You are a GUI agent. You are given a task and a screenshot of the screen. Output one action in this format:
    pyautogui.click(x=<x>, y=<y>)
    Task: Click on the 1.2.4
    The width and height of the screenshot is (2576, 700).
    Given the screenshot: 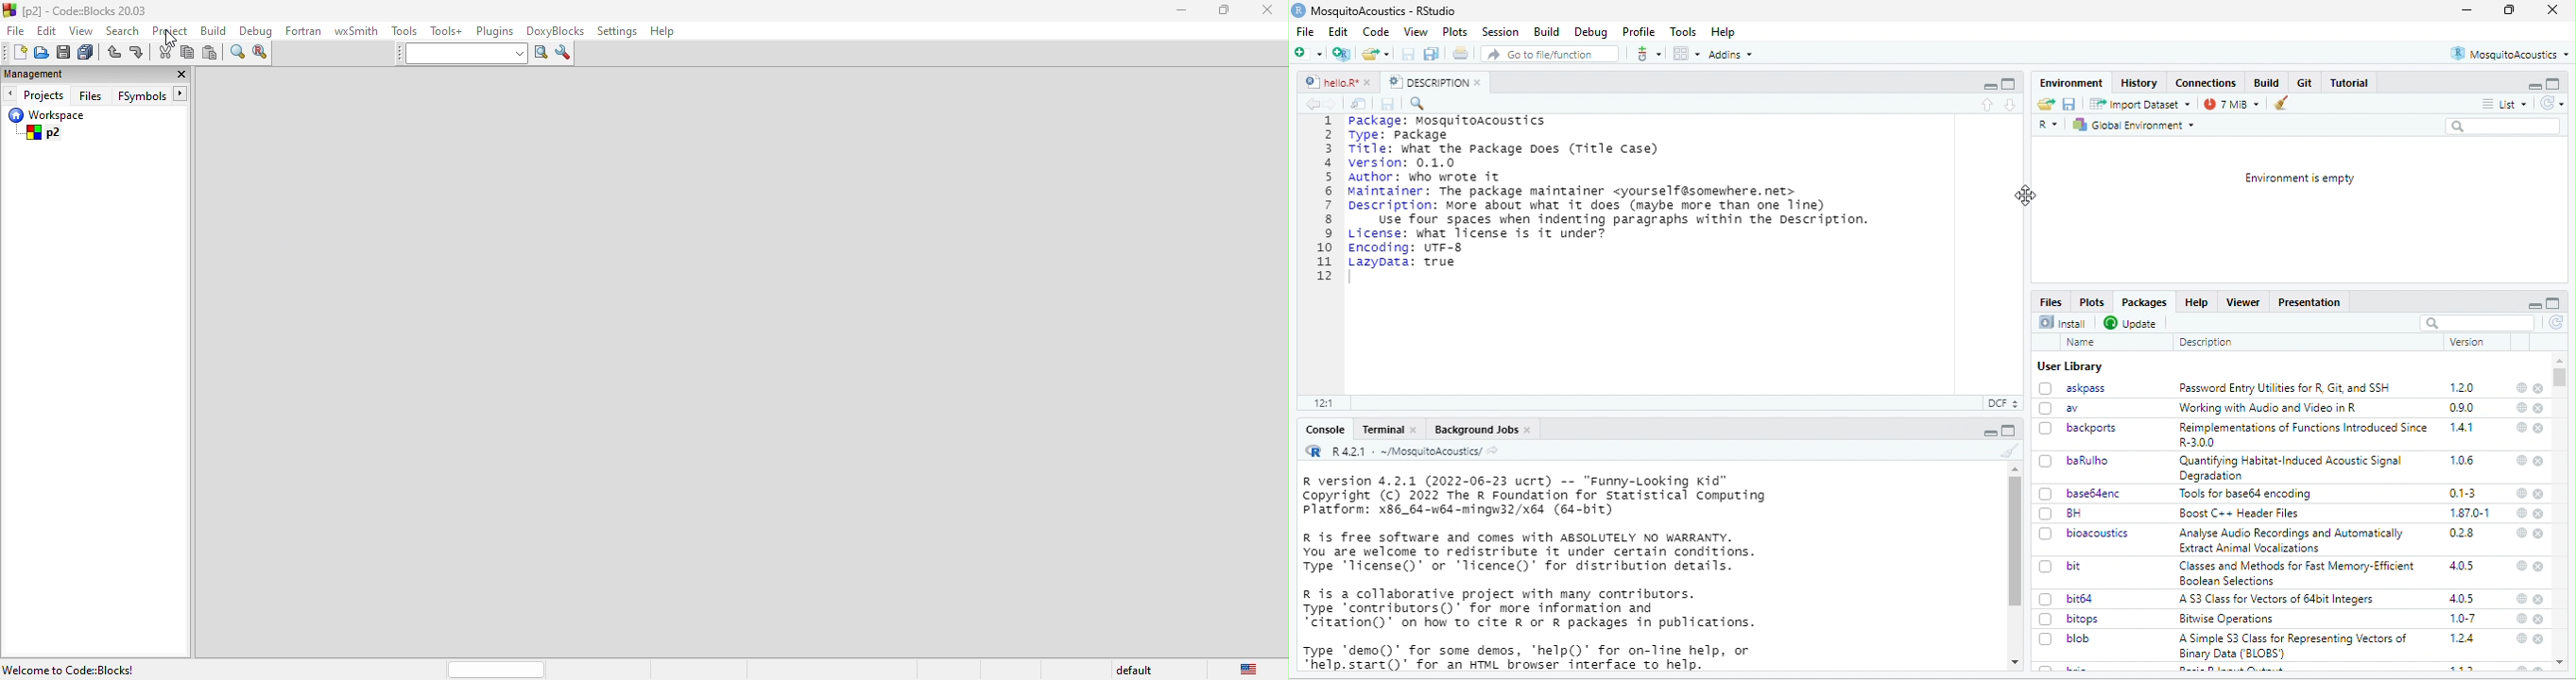 What is the action you would take?
    pyautogui.click(x=2464, y=639)
    